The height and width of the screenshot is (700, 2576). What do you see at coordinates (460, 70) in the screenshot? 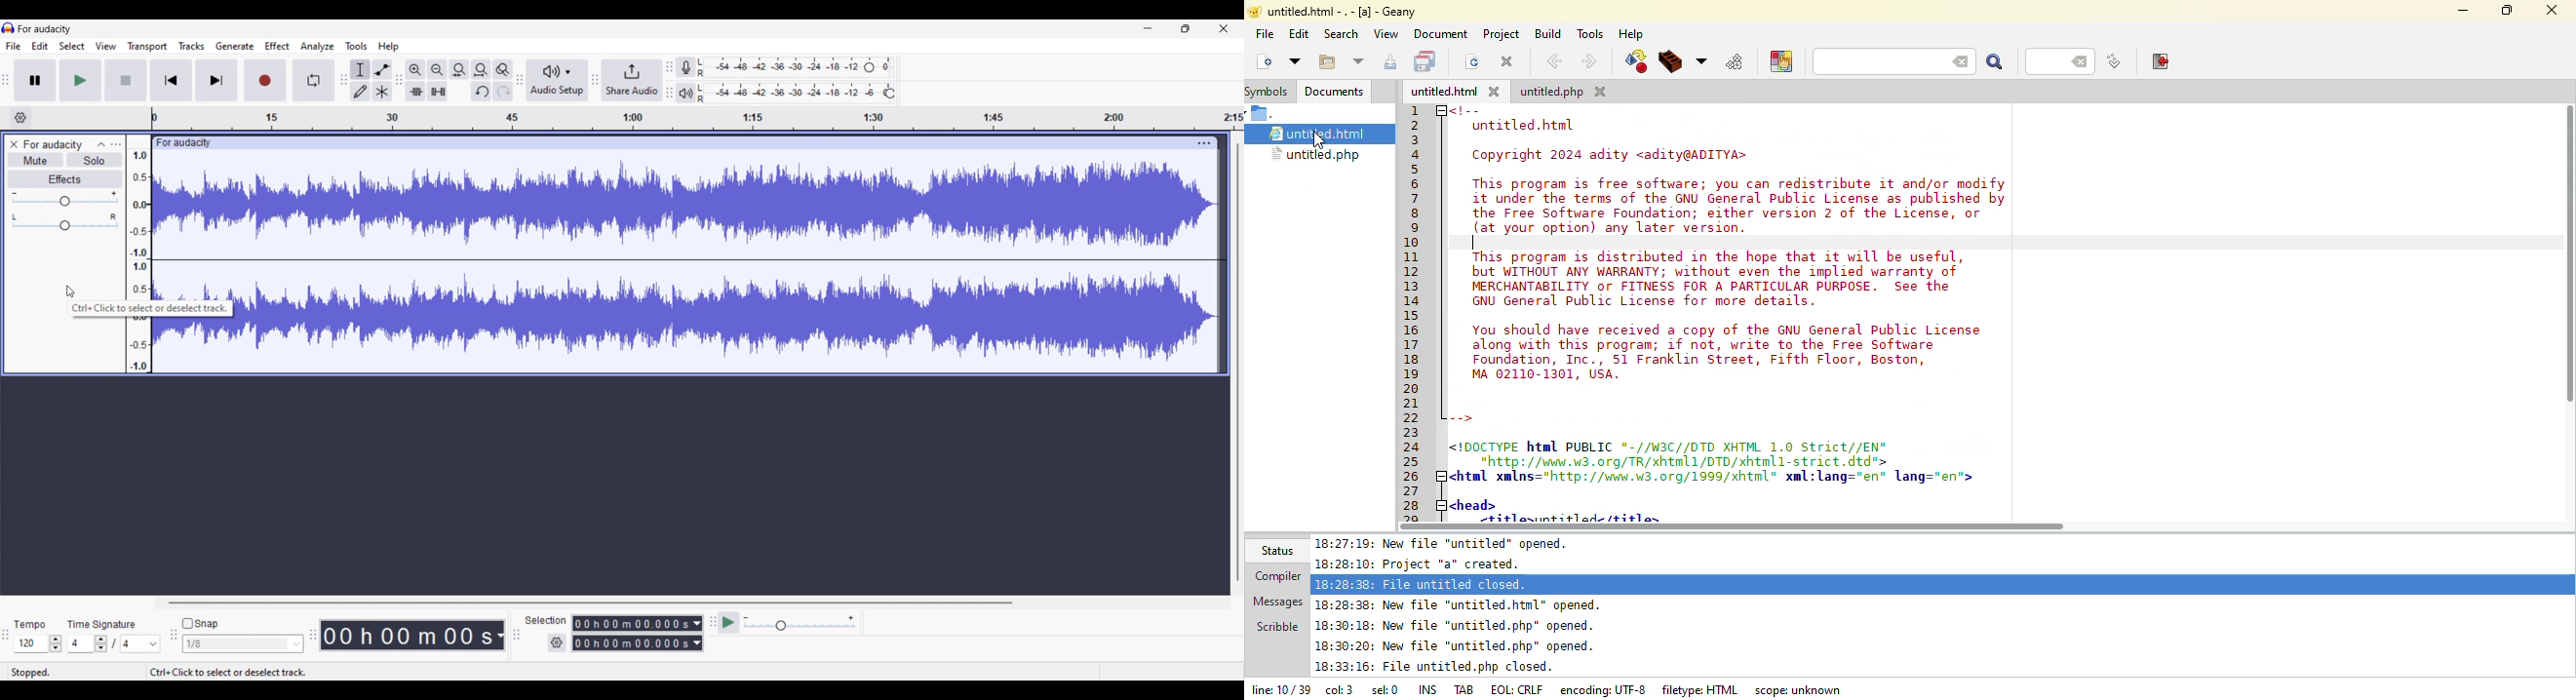
I see `Fit selection to width` at bounding box center [460, 70].